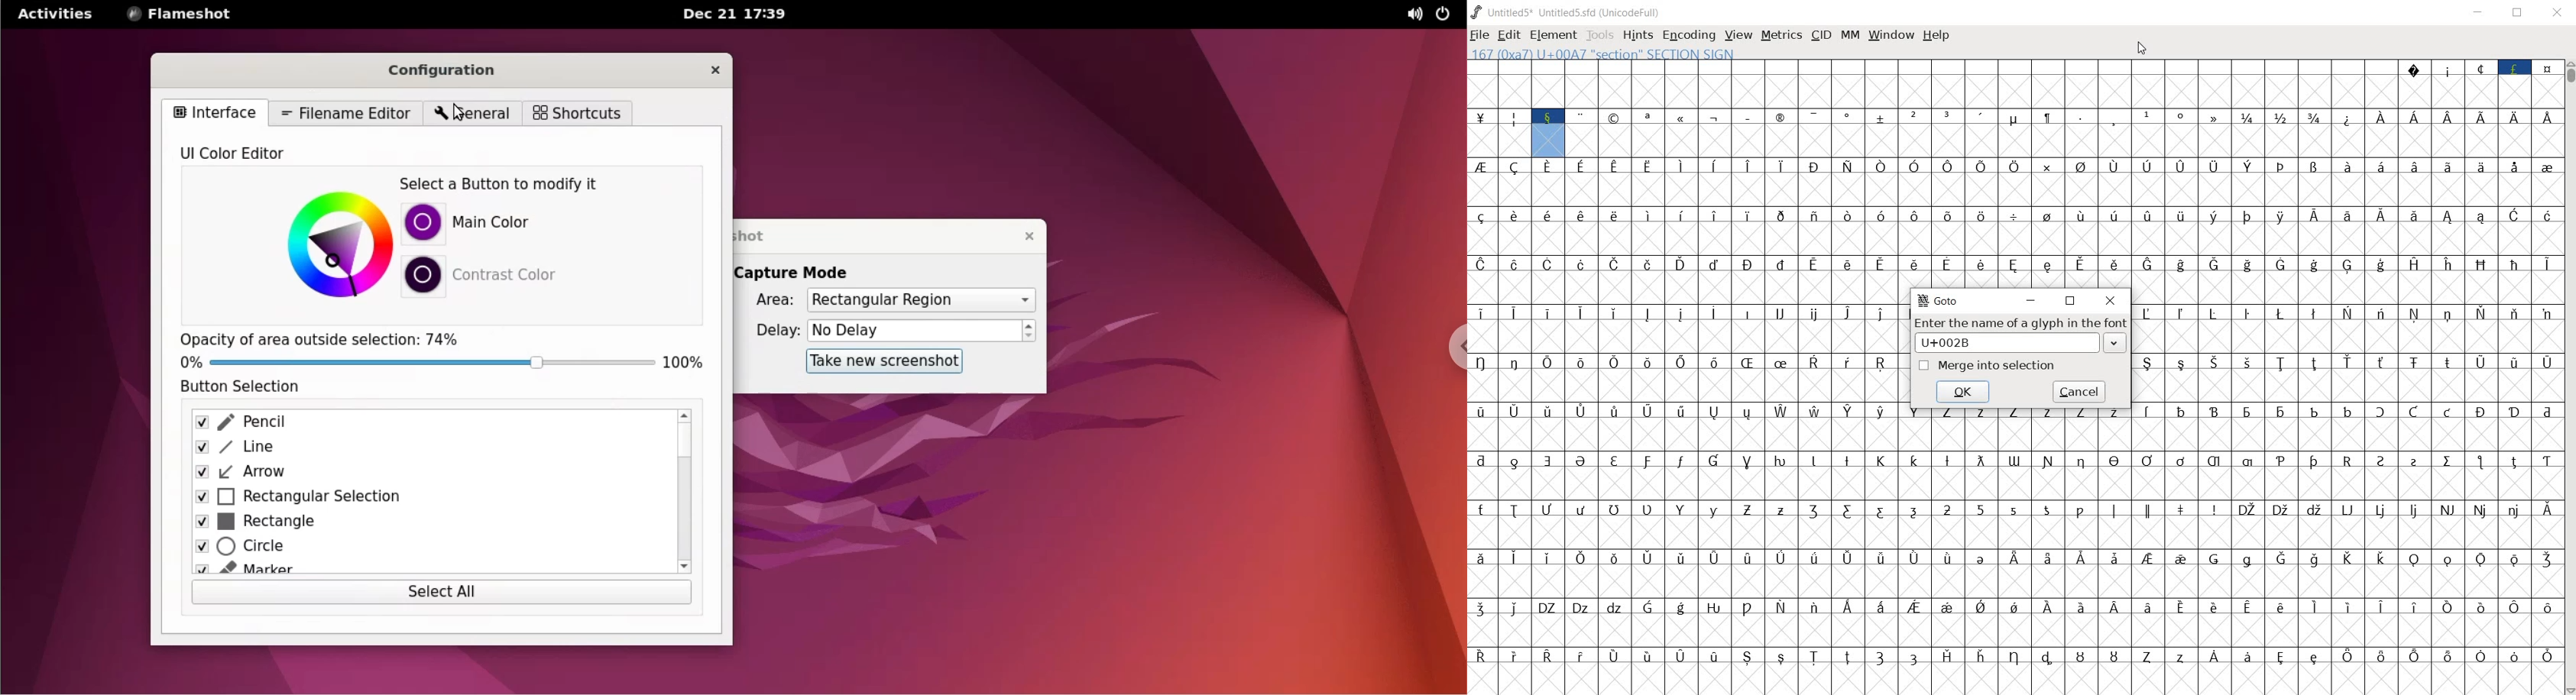  Describe the element at coordinates (1914, 231) in the screenshot. I see `Latin extended characters` at that location.